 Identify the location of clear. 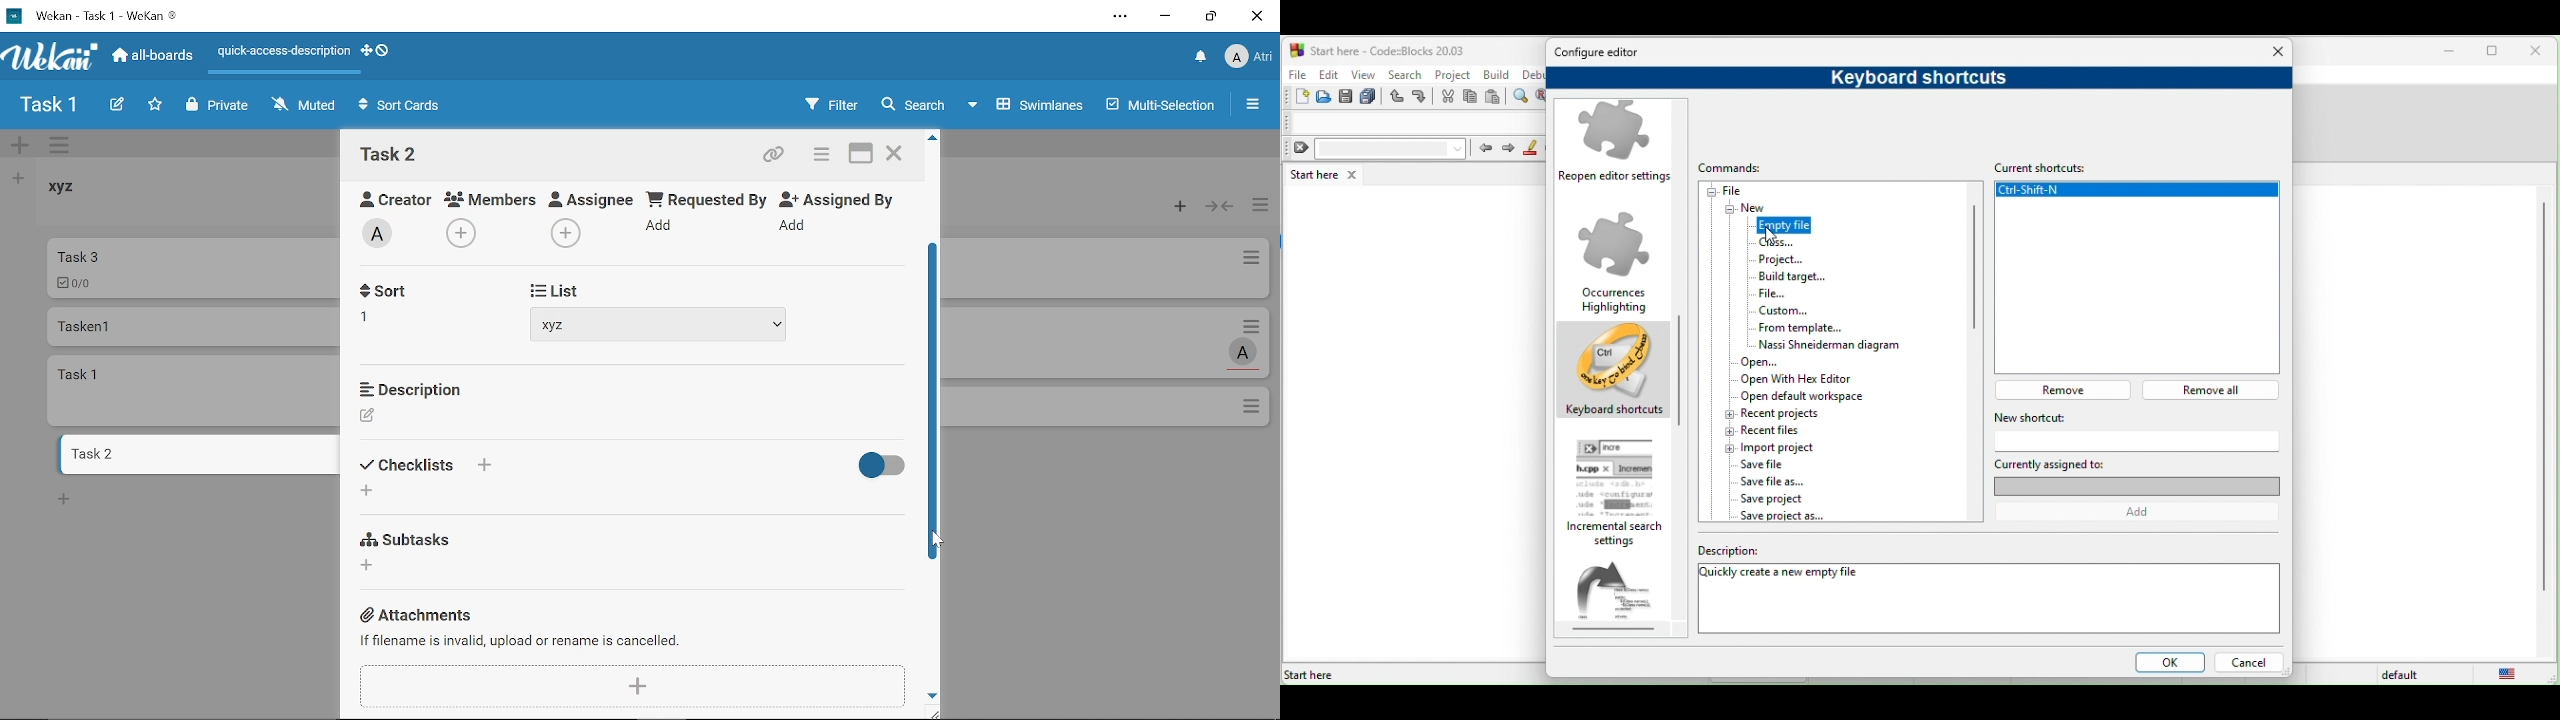
(1376, 149).